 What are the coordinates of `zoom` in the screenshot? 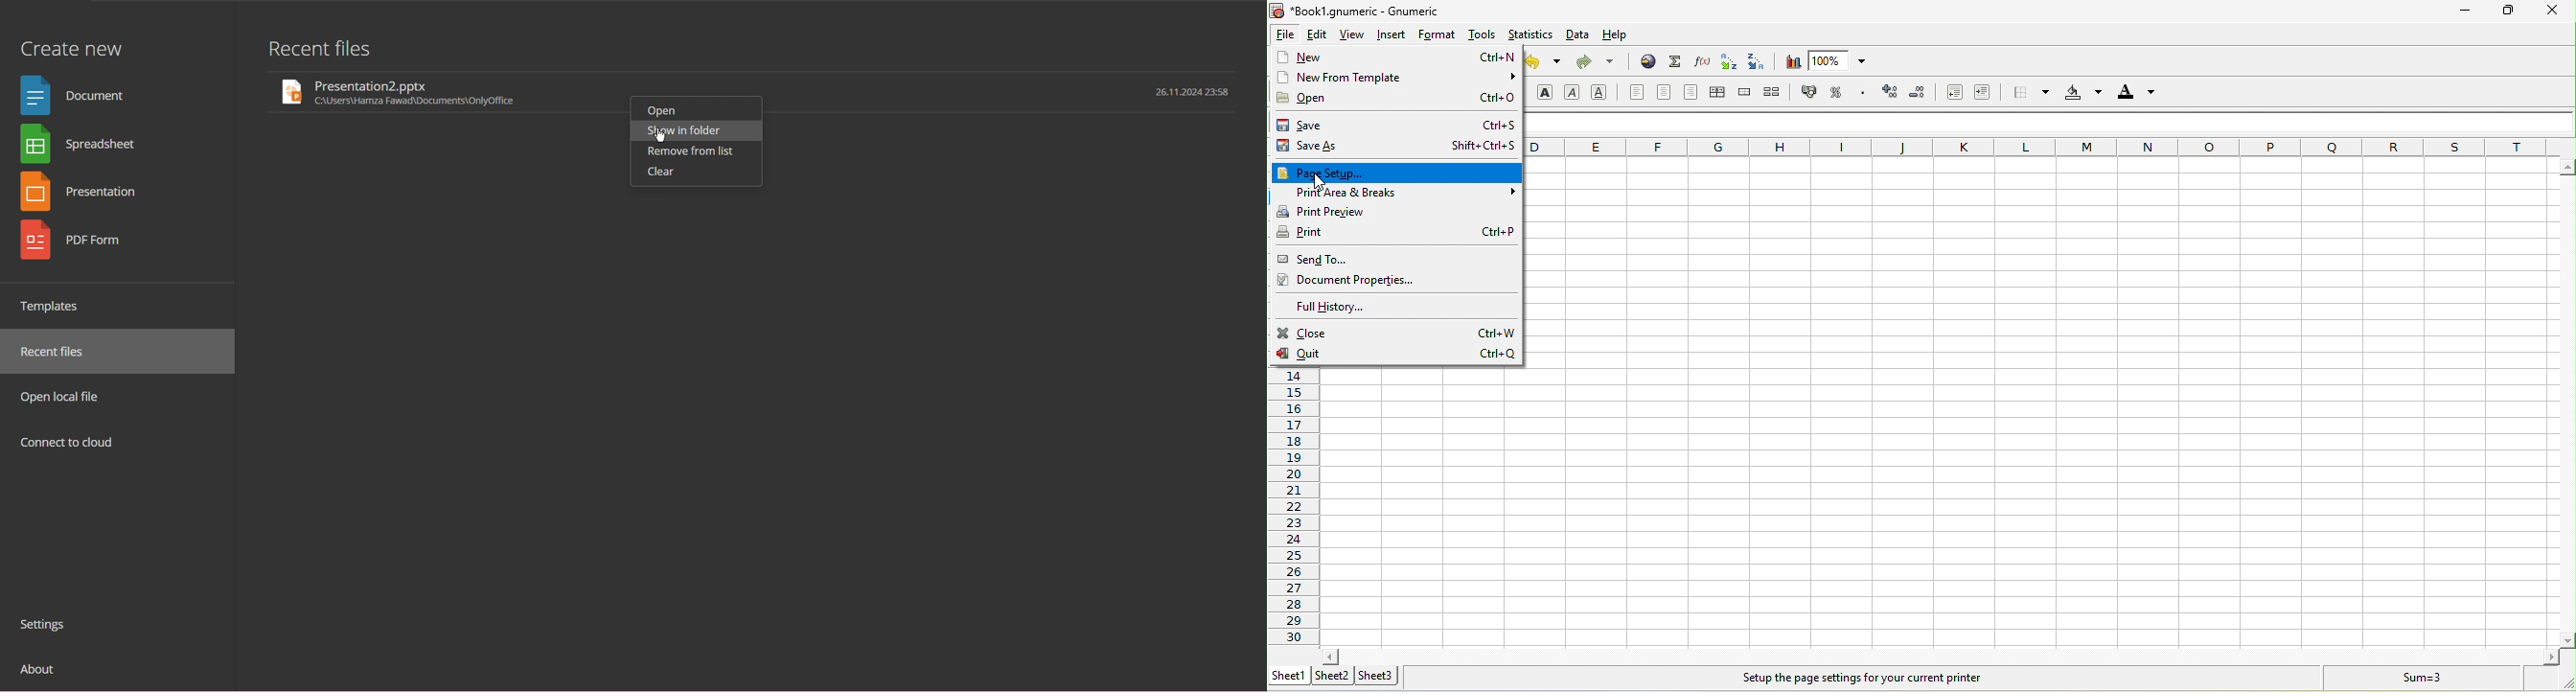 It's located at (1844, 61).